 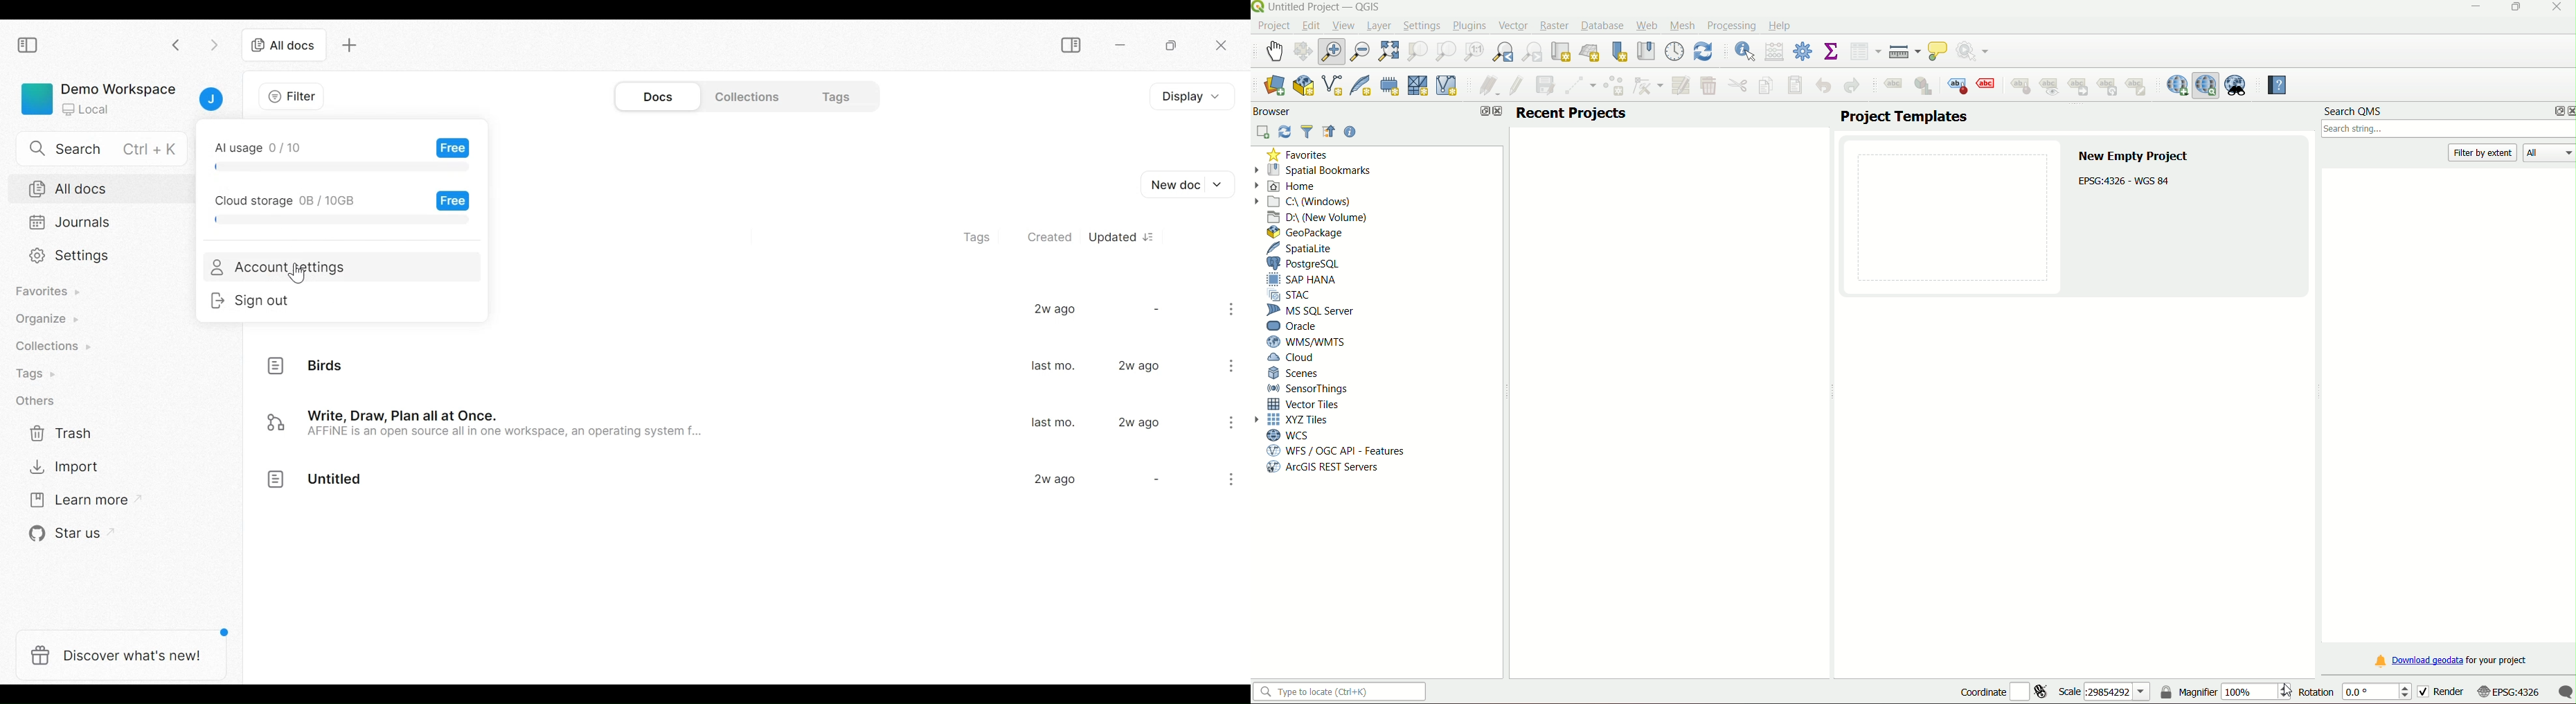 I want to click on Project, so click(x=1273, y=26).